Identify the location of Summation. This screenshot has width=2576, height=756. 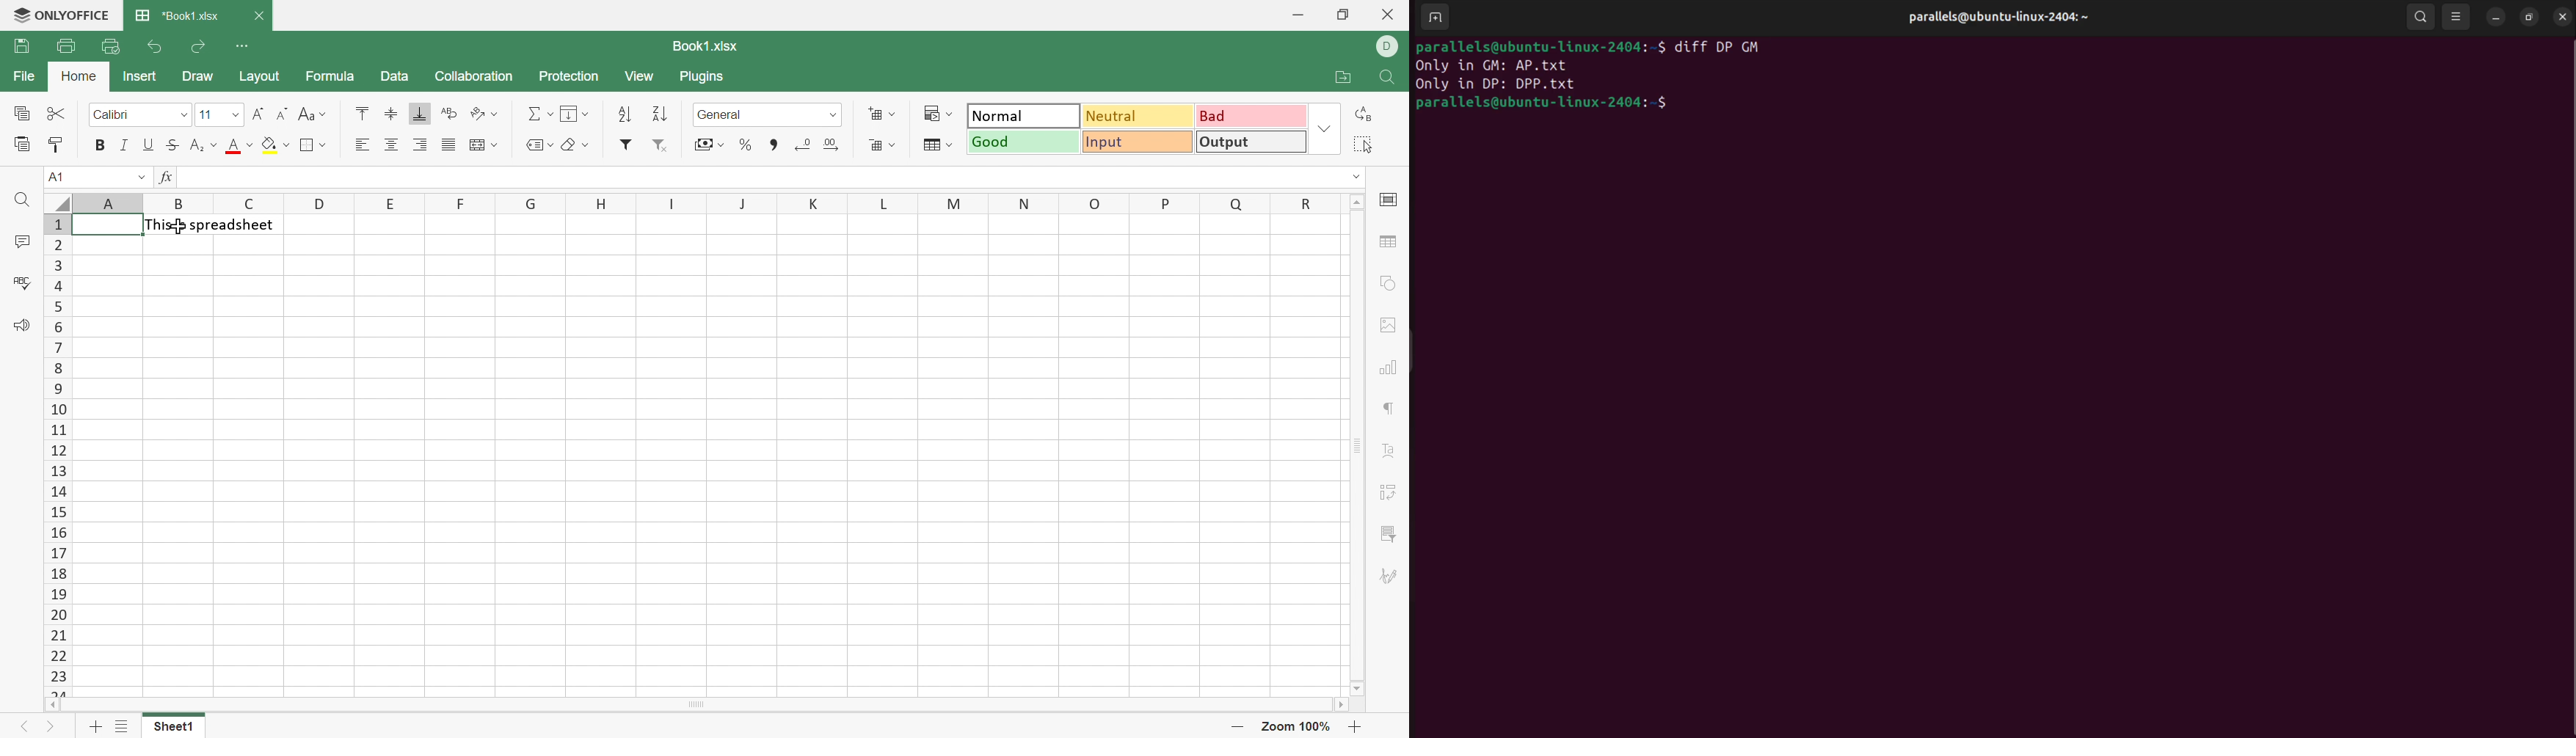
(531, 112).